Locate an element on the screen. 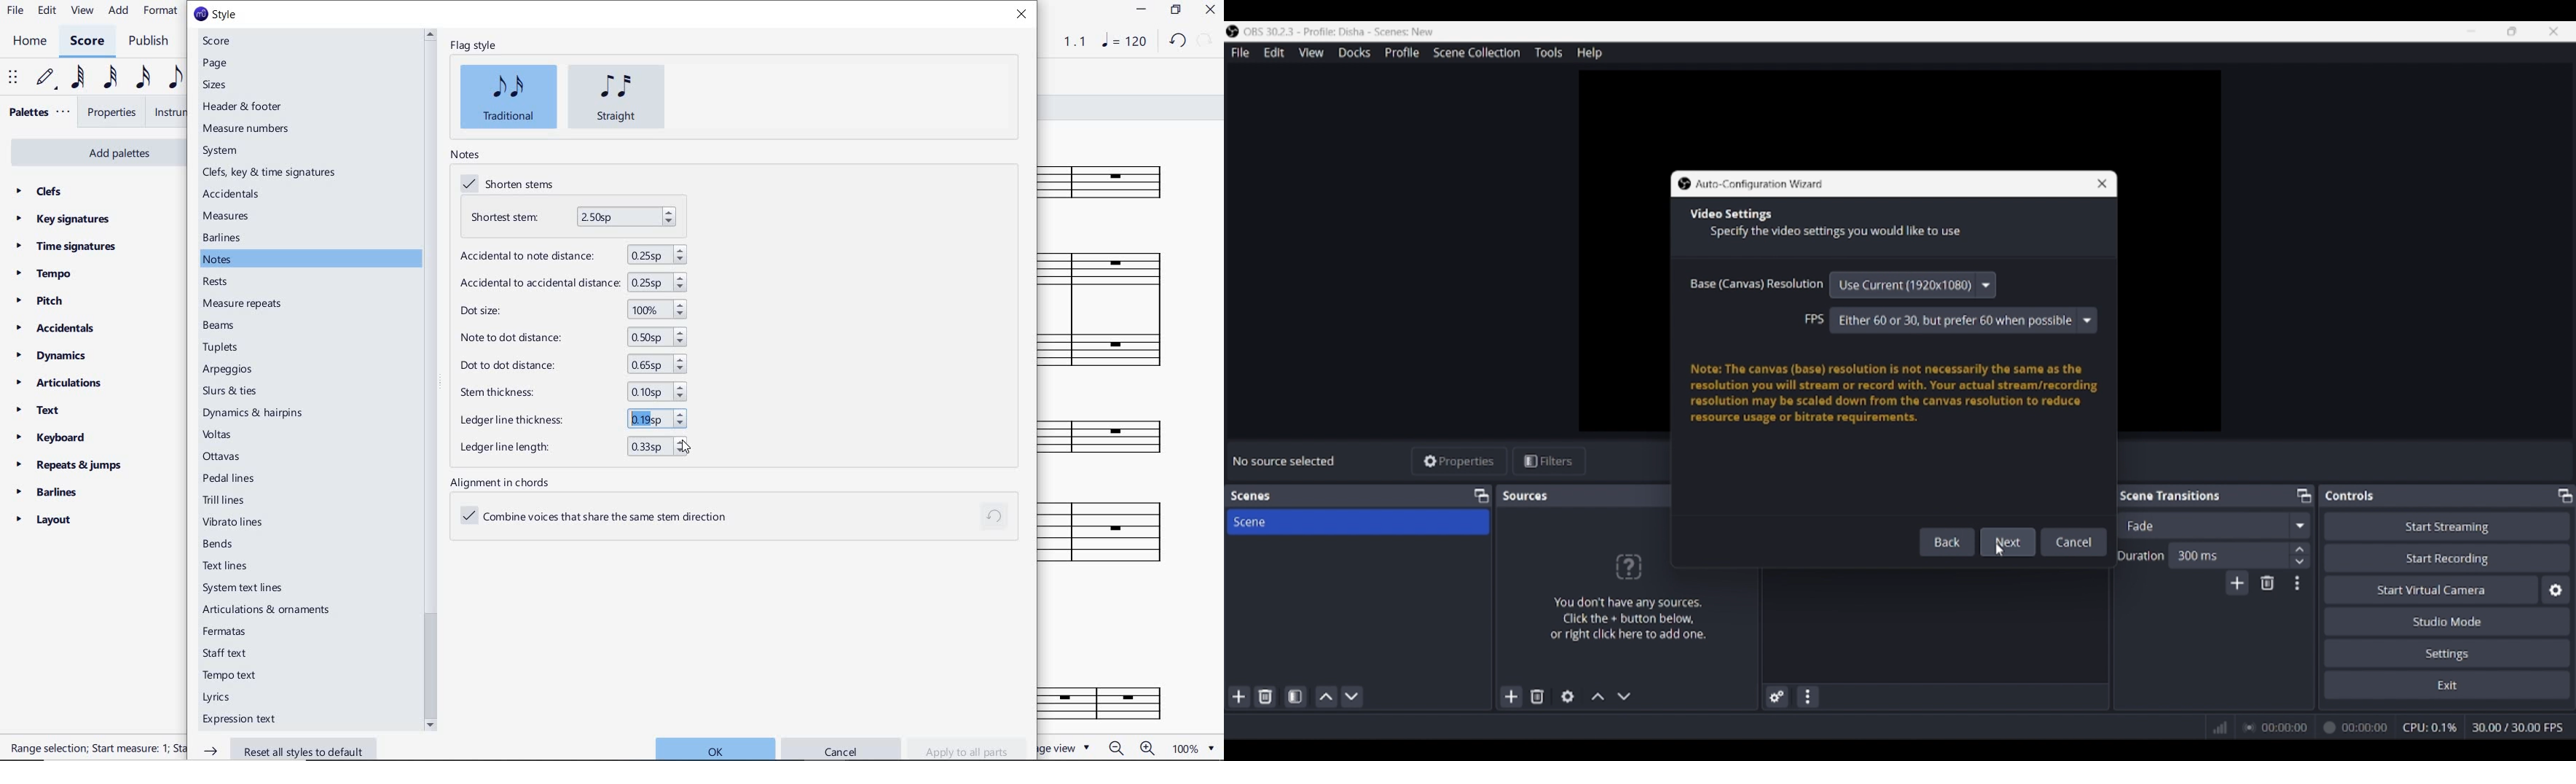  Close interface is located at coordinates (2553, 31).